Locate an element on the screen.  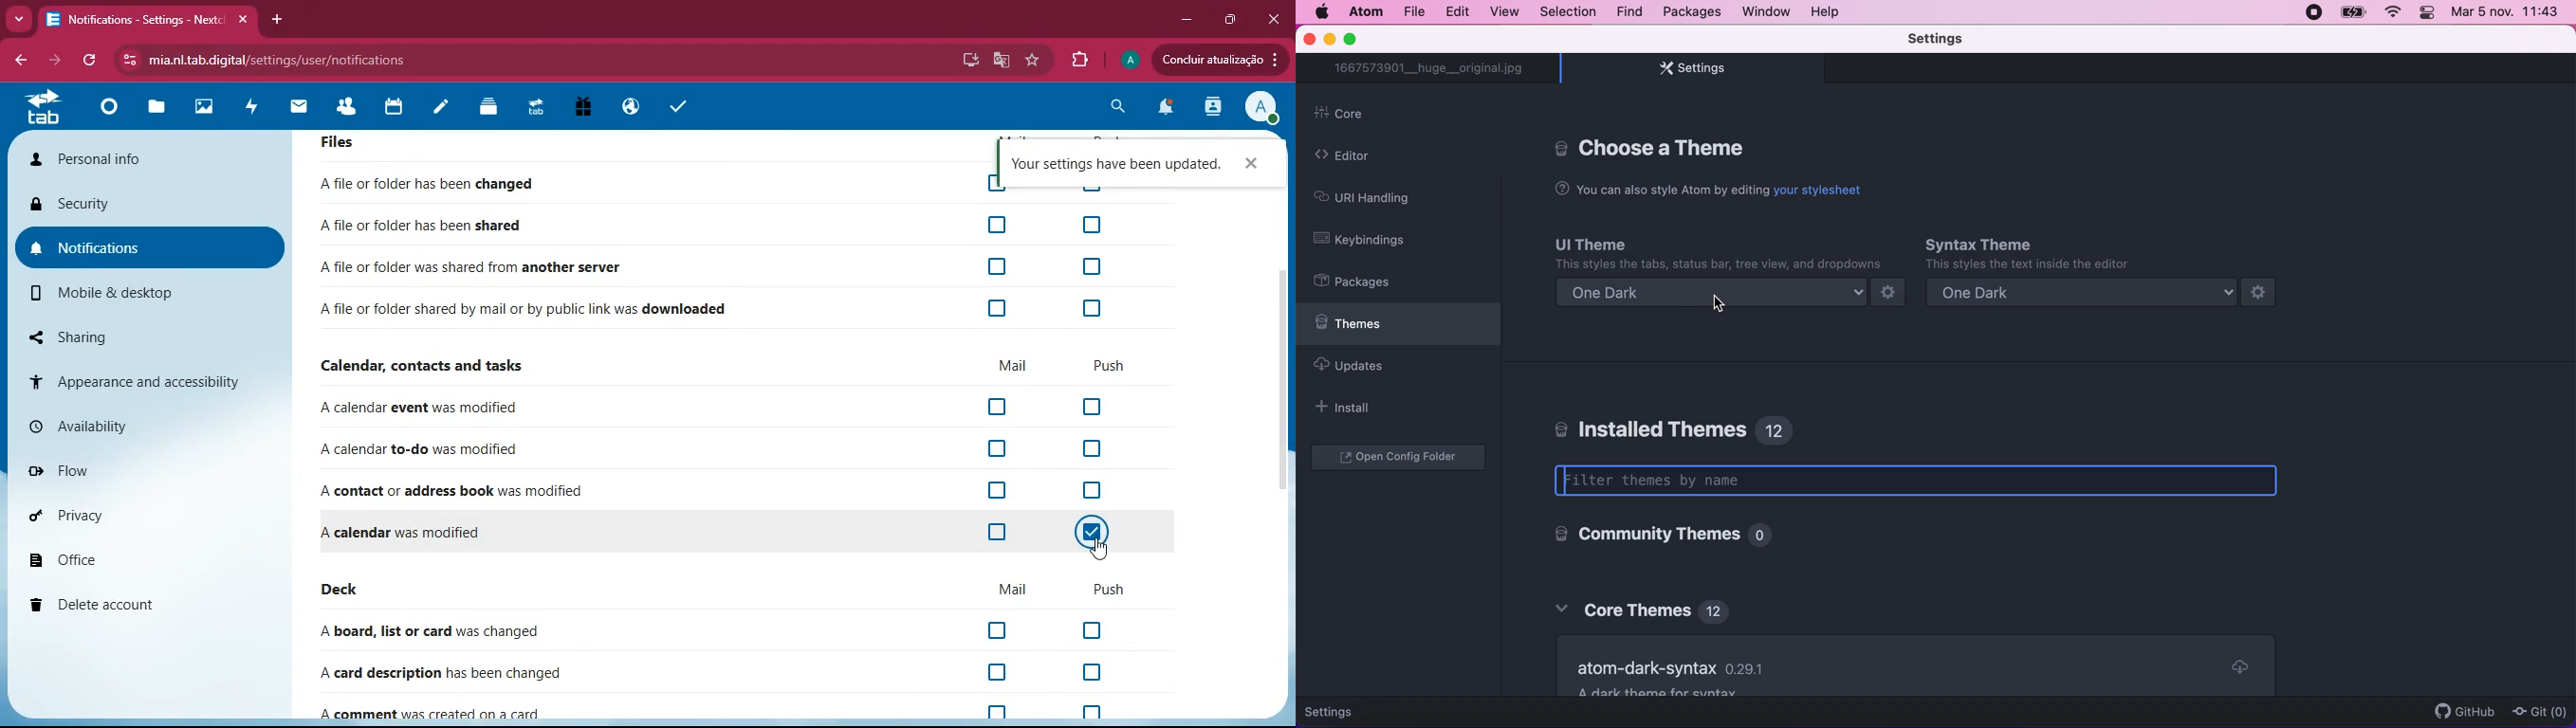
close is located at coordinates (1309, 40).